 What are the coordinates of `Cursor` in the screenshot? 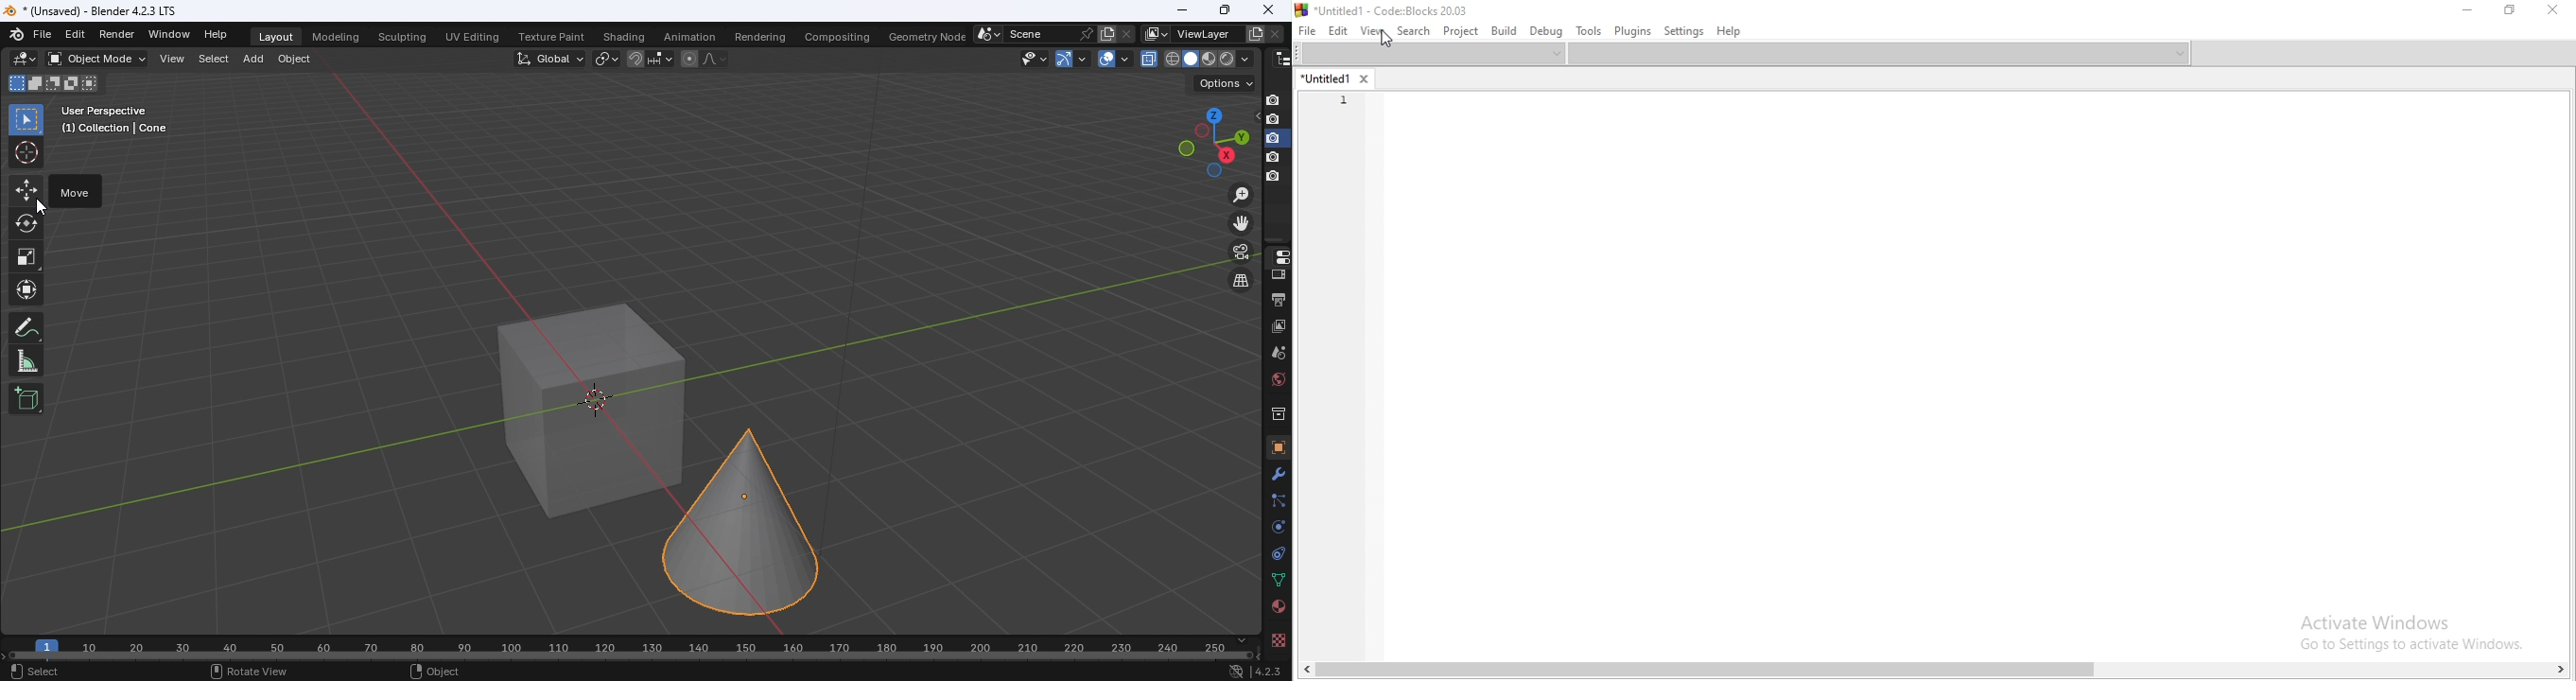 It's located at (27, 153).